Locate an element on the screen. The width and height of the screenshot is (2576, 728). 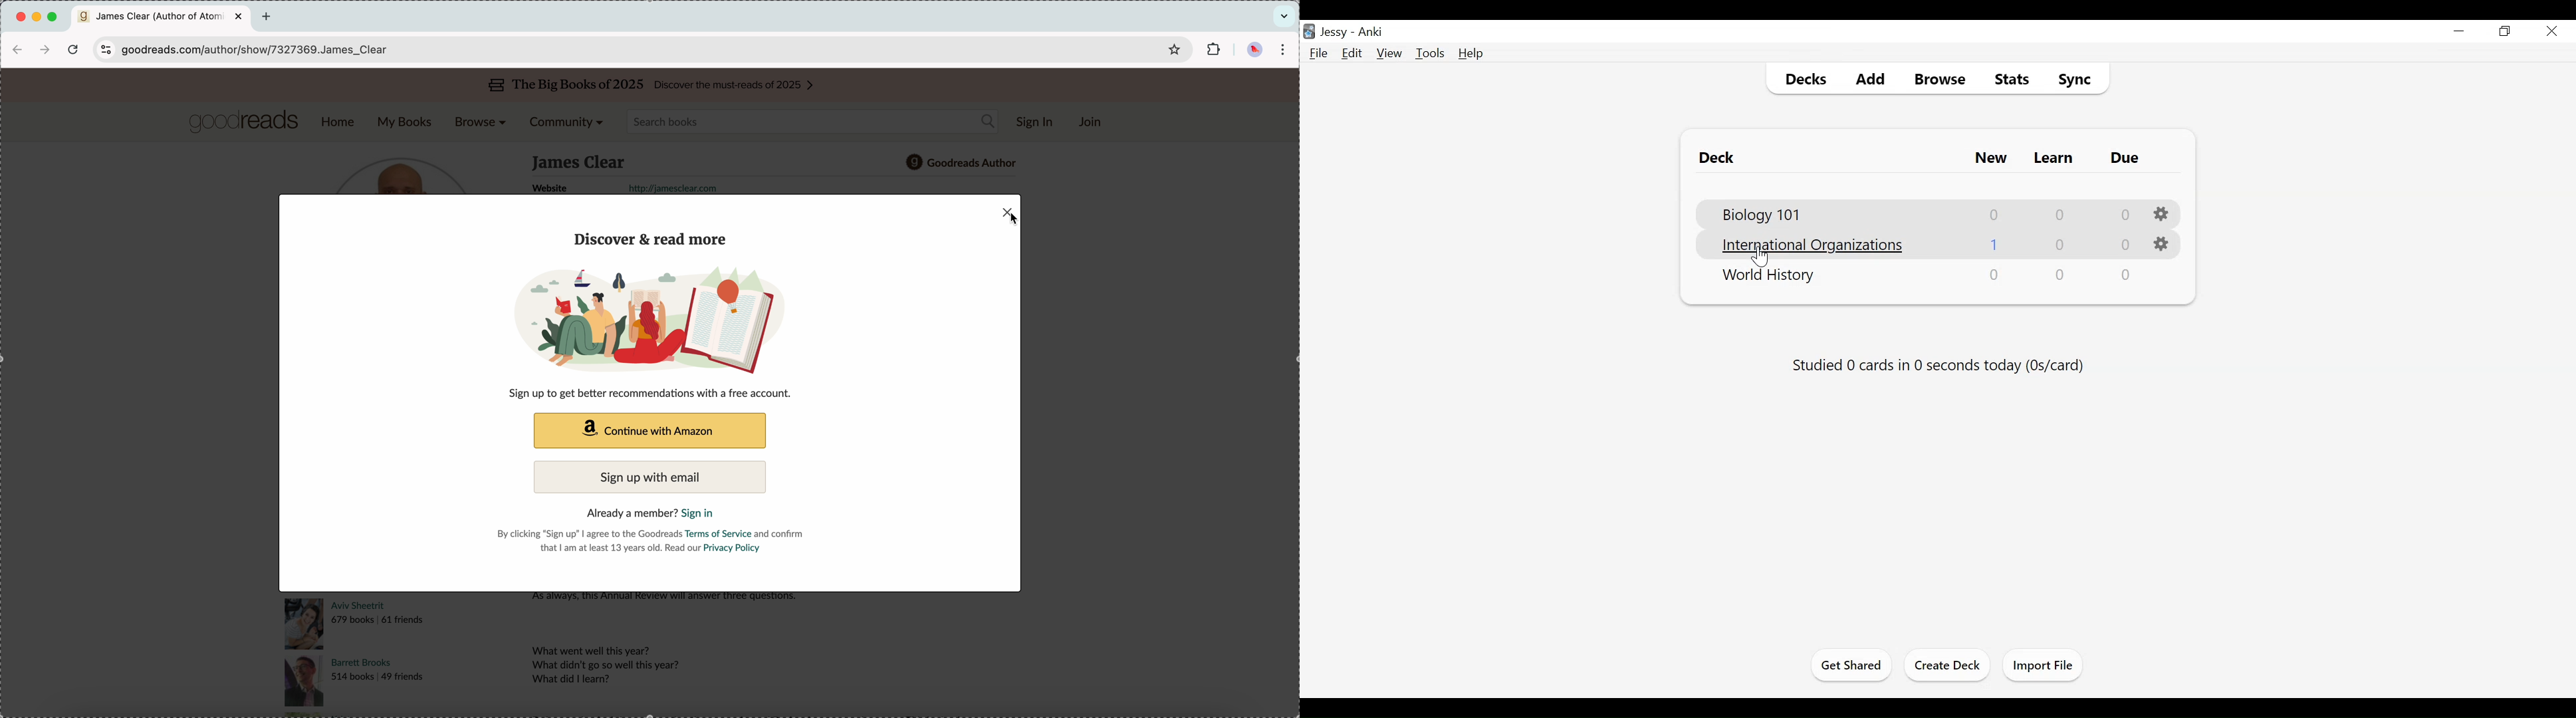
0 is located at coordinates (2062, 275).